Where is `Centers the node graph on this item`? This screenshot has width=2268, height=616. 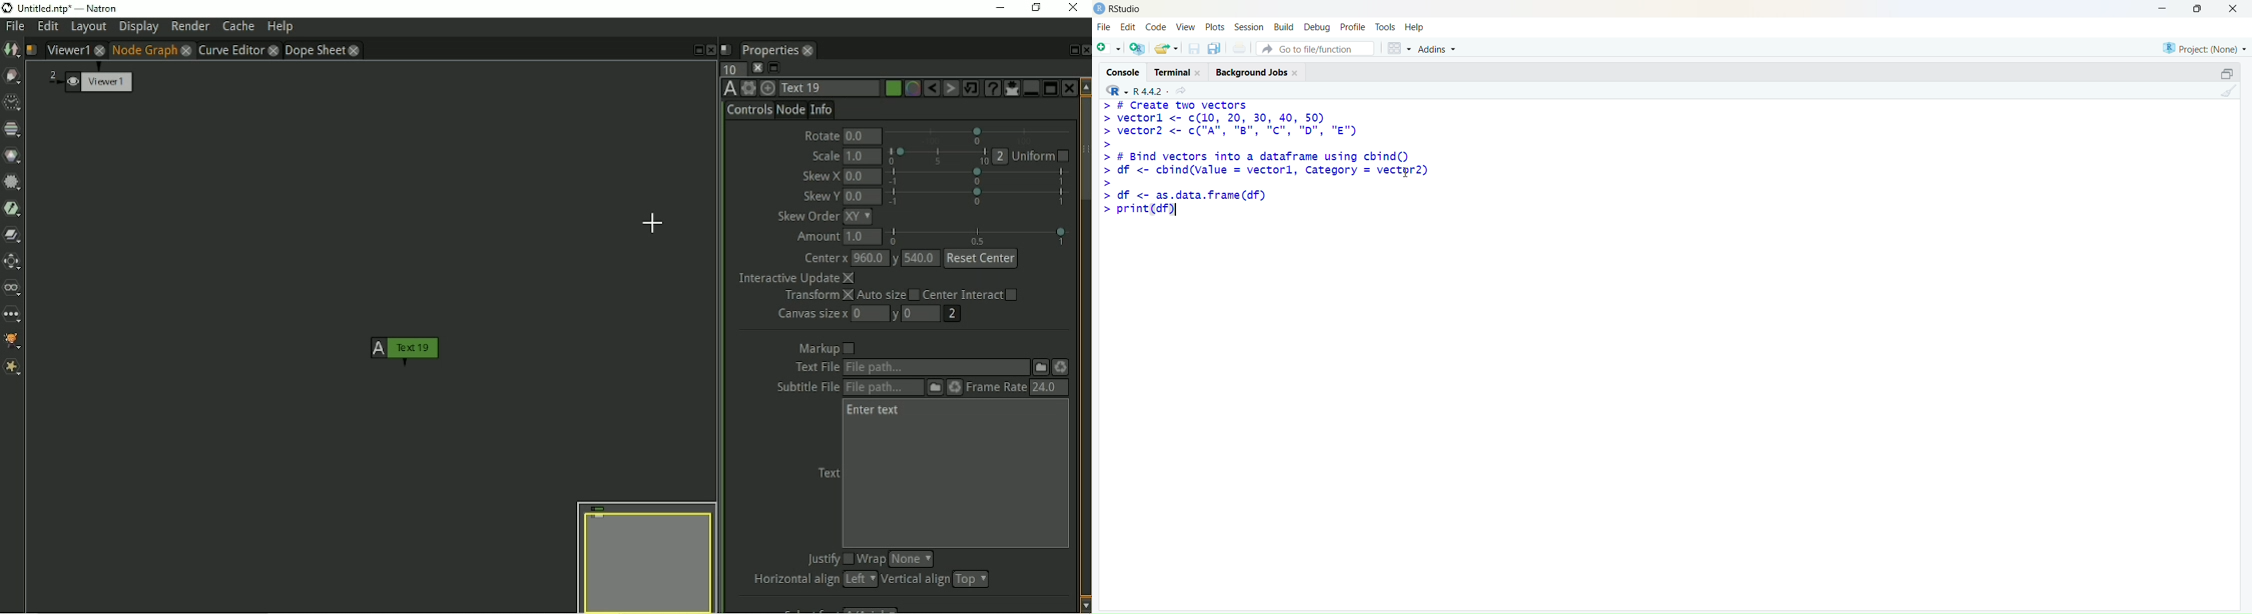
Centers the node graph on this item is located at coordinates (769, 88).